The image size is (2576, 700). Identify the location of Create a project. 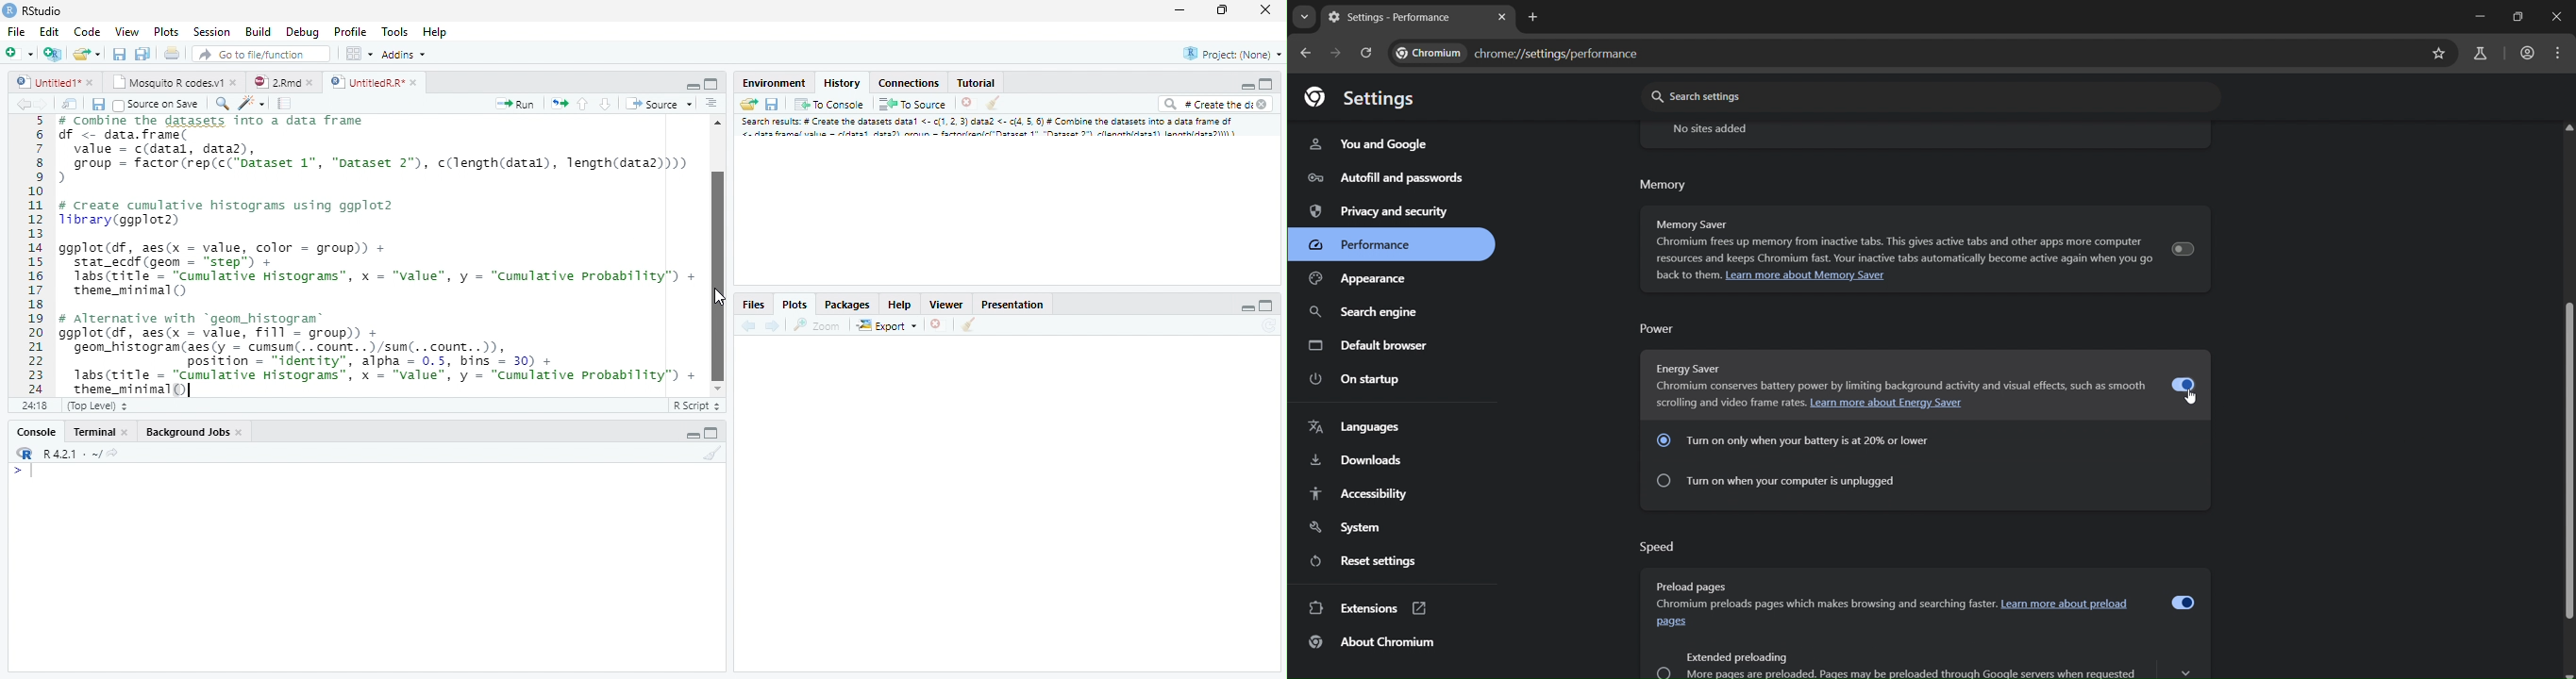
(53, 52).